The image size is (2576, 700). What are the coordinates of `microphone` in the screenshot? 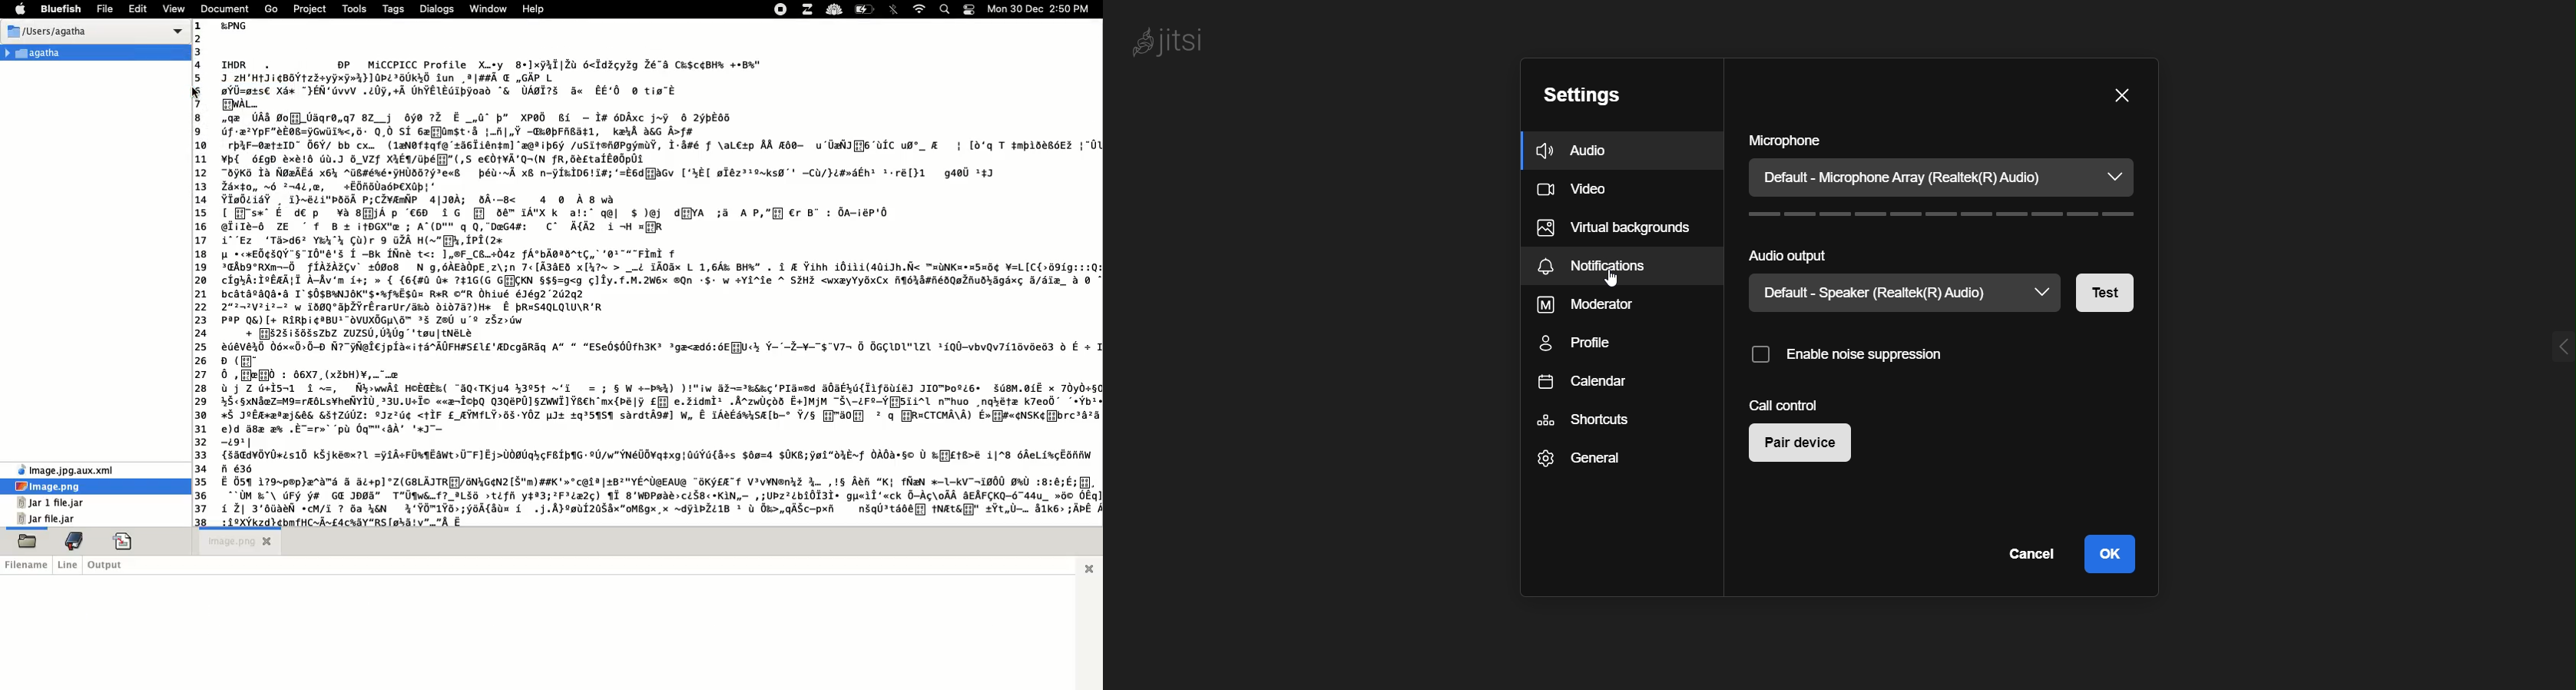 It's located at (1784, 137).